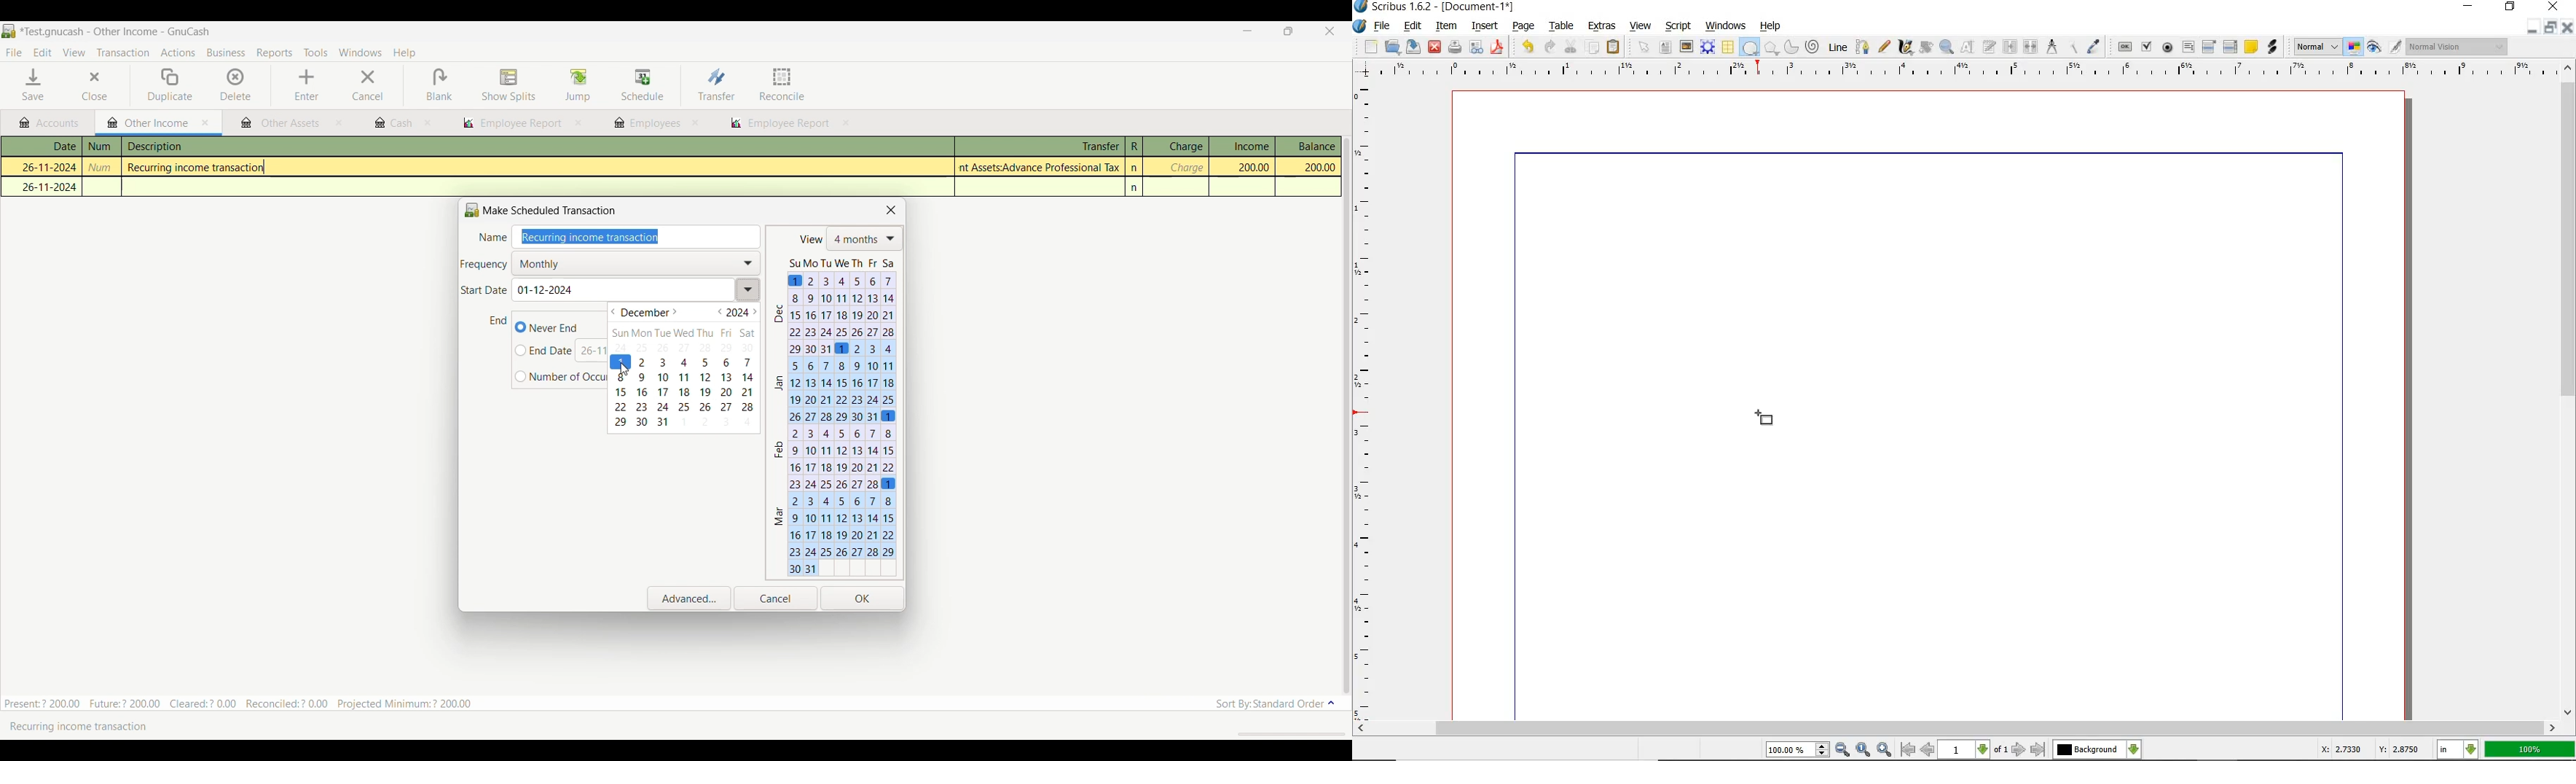 The width and height of the screenshot is (2576, 784). I want to click on ZOOM FACTOR, so click(2529, 750).